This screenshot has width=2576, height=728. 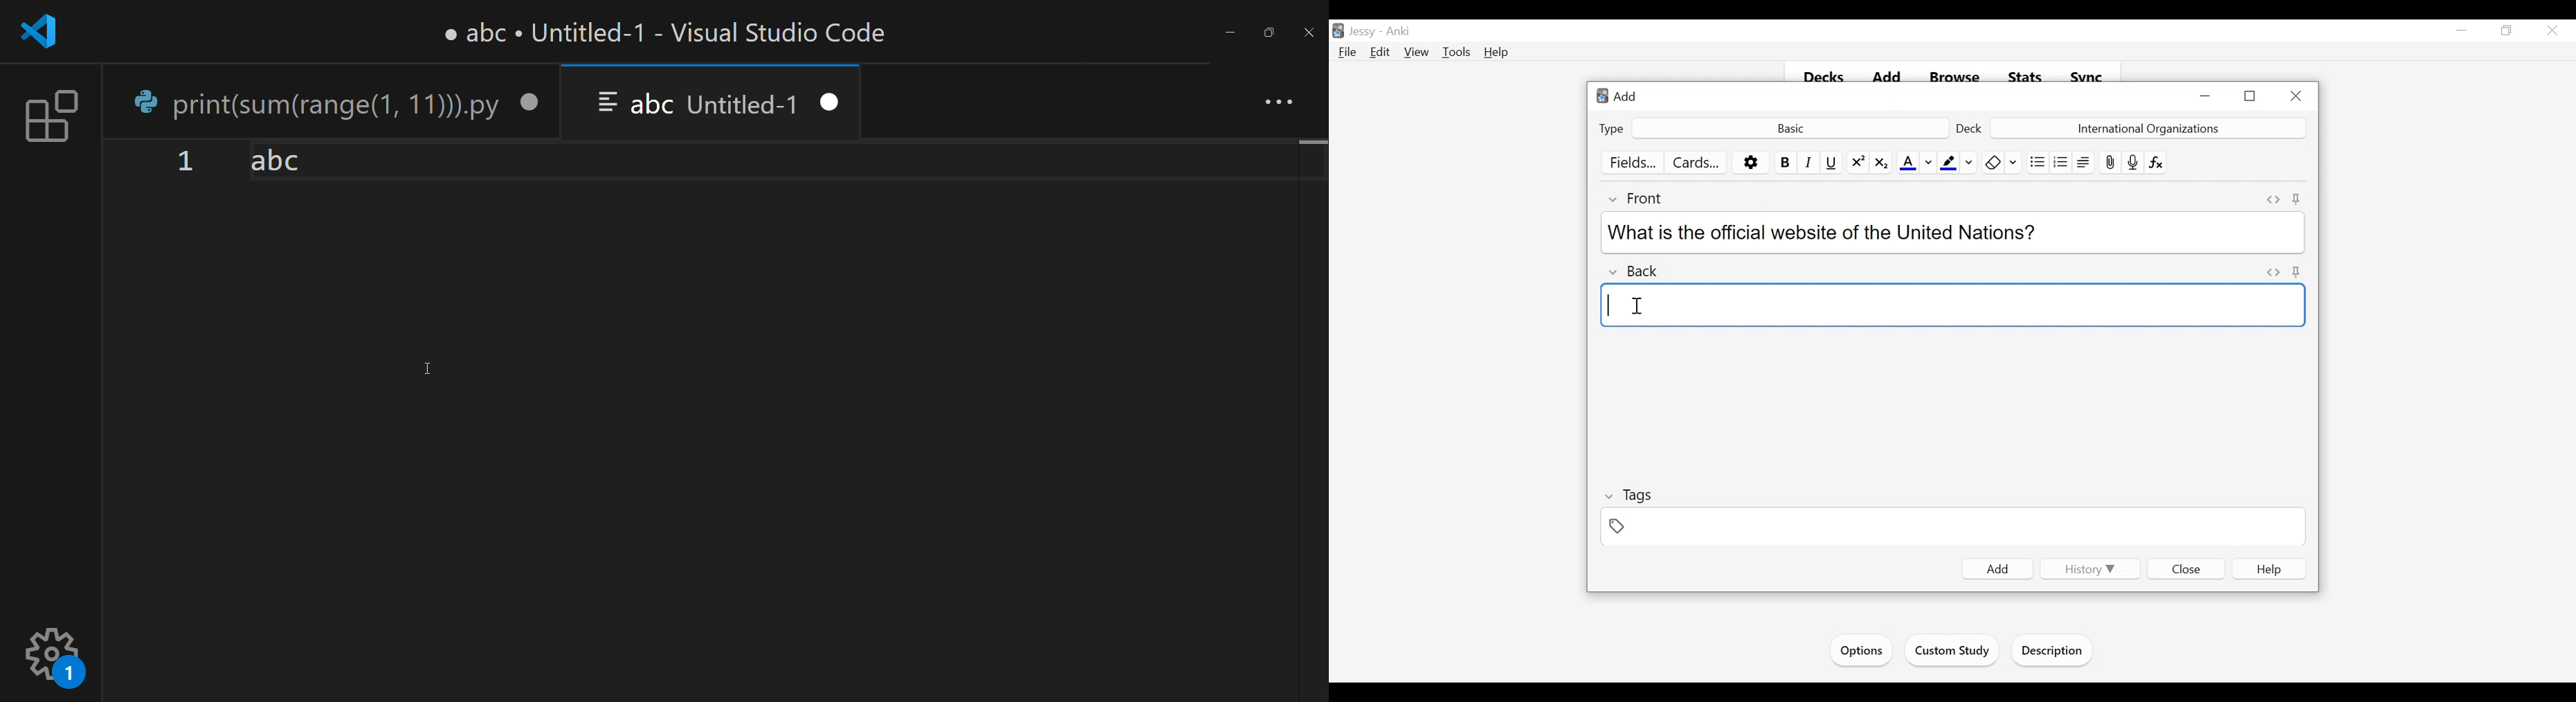 I want to click on Record audio, so click(x=2133, y=162).